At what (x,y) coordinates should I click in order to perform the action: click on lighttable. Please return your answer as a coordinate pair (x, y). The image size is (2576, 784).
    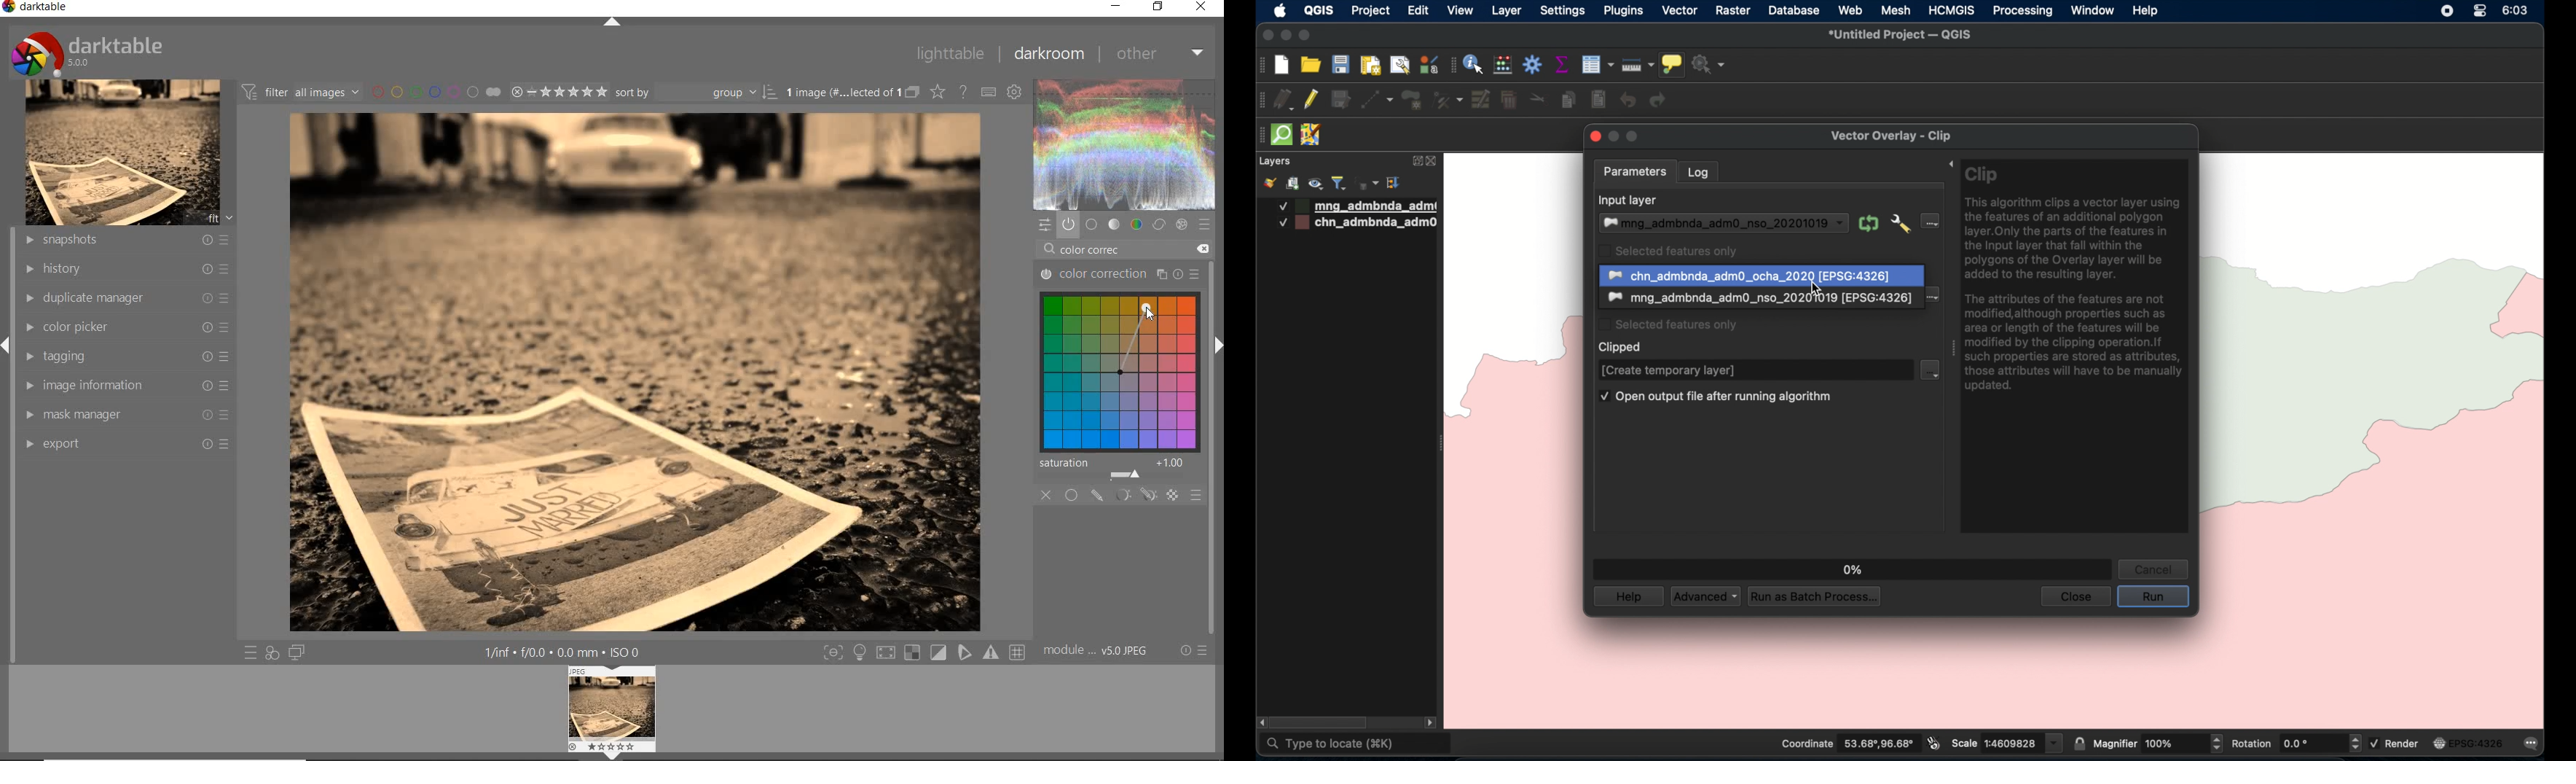
    Looking at the image, I should click on (951, 54).